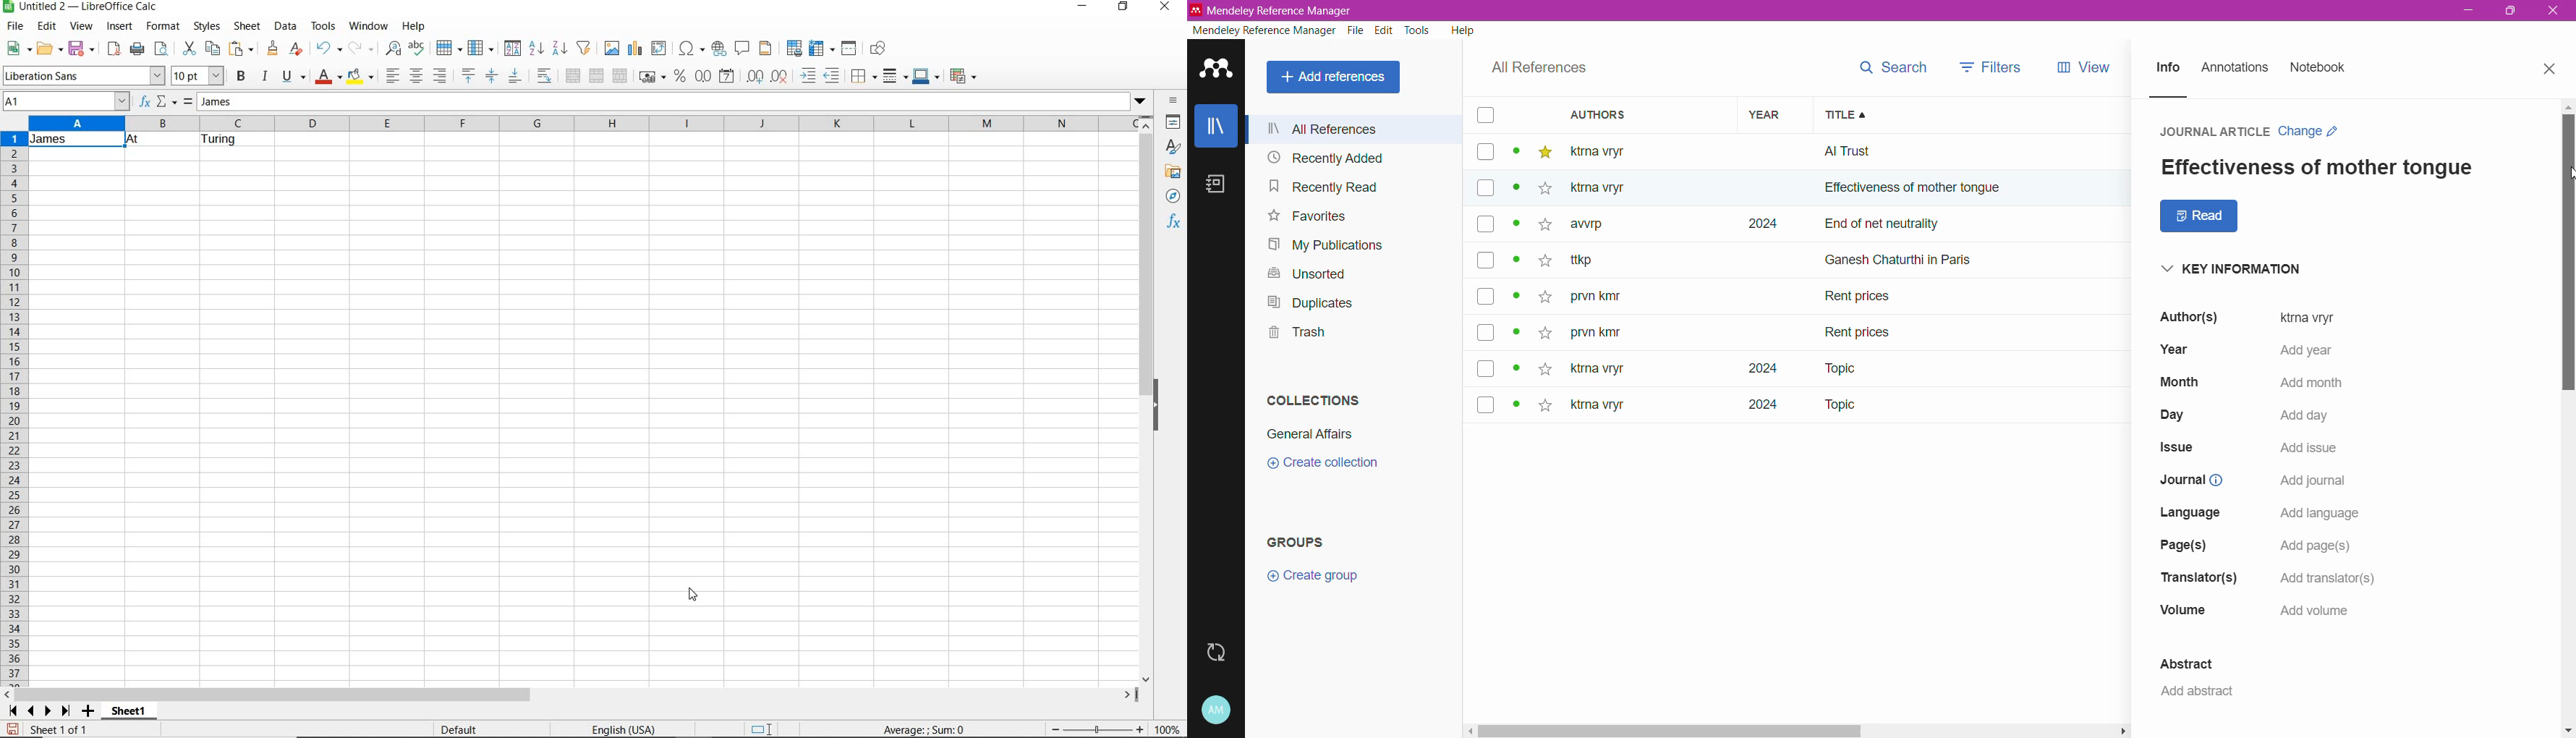  I want to click on Click to add volume, so click(2315, 612).